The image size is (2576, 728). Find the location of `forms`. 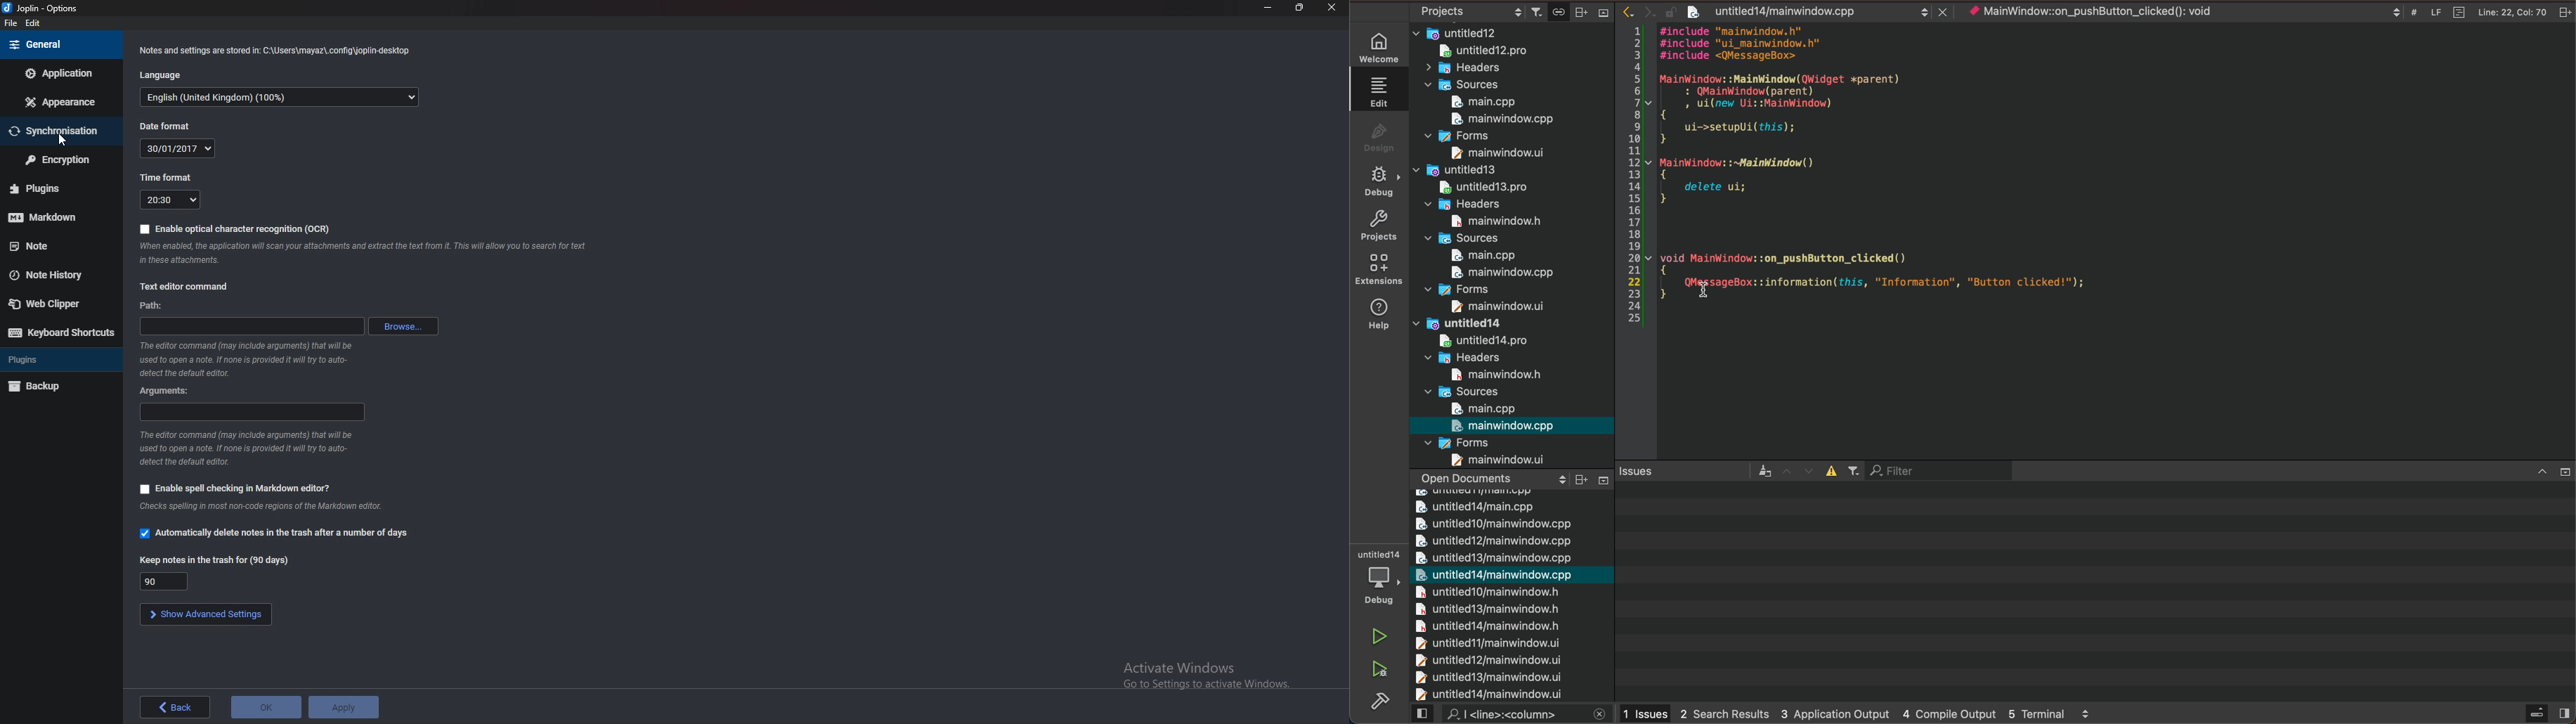

forms is located at coordinates (1475, 289).